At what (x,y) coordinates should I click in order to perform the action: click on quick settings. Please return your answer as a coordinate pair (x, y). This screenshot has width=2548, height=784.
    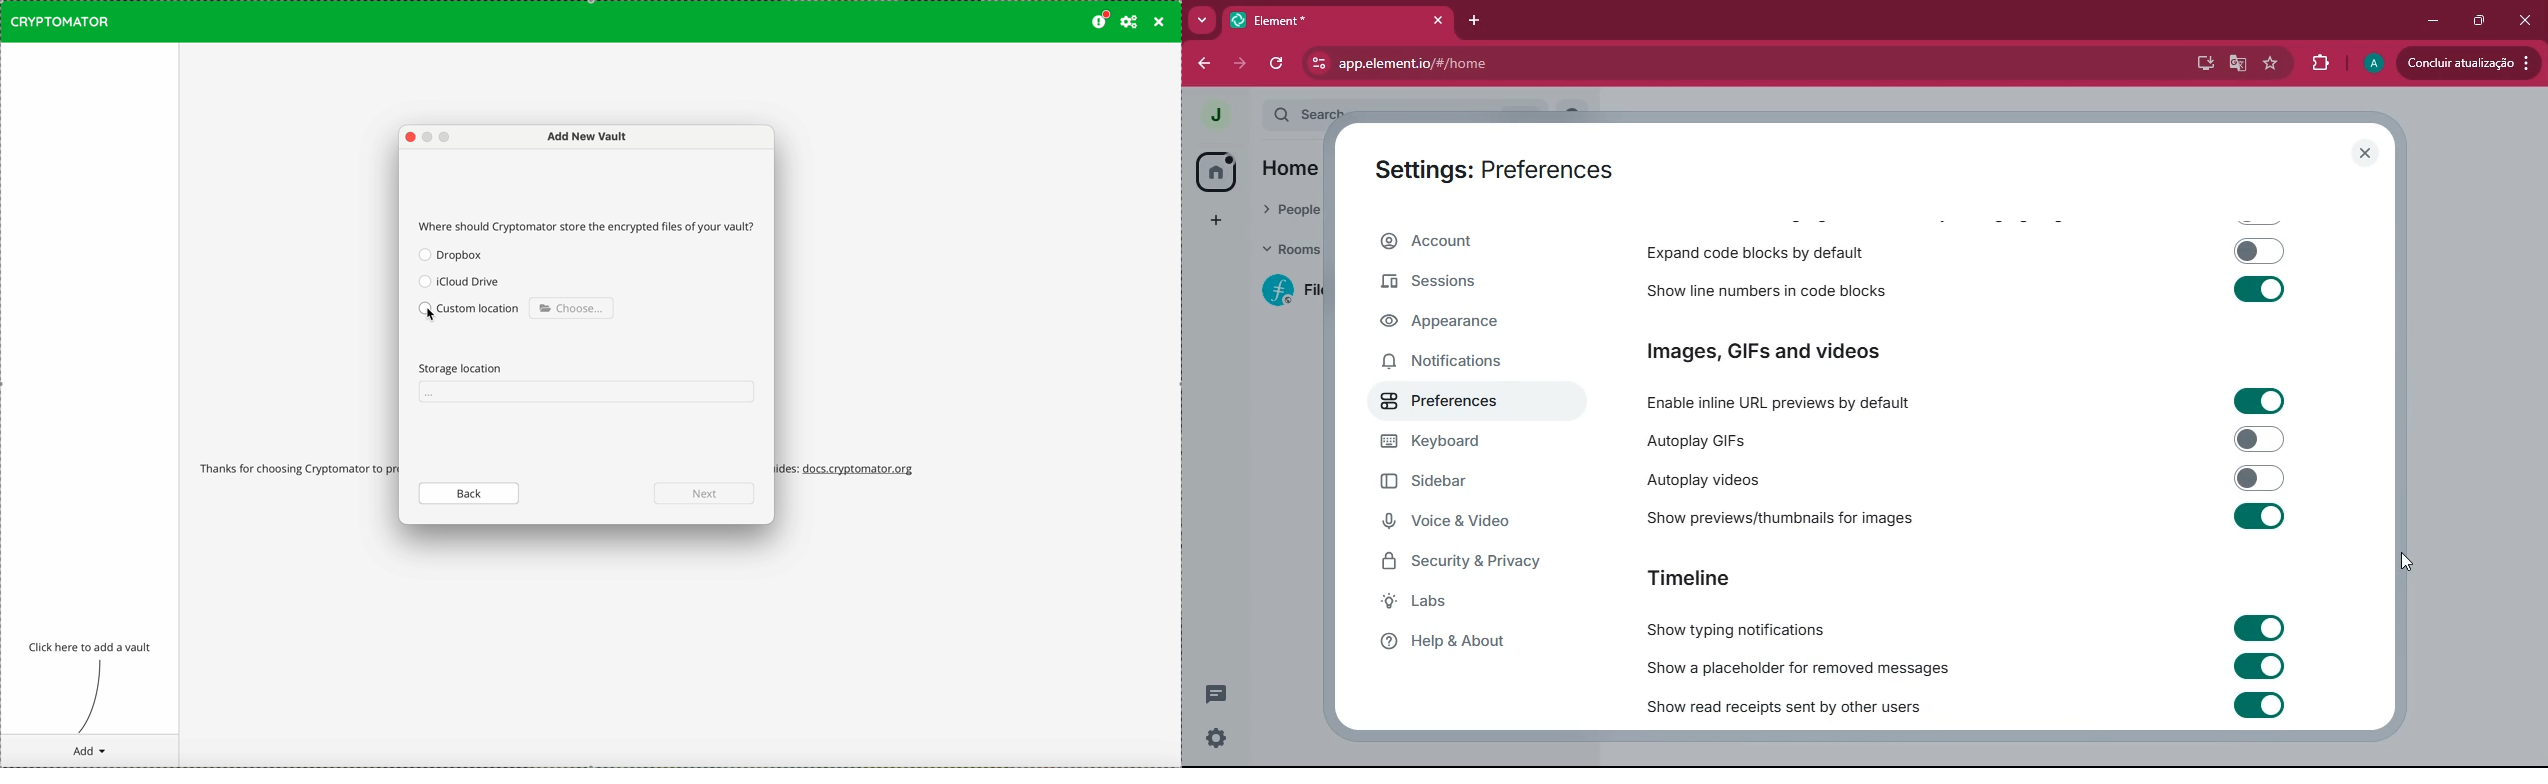
    Looking at the image, I should click on (1216, 737).